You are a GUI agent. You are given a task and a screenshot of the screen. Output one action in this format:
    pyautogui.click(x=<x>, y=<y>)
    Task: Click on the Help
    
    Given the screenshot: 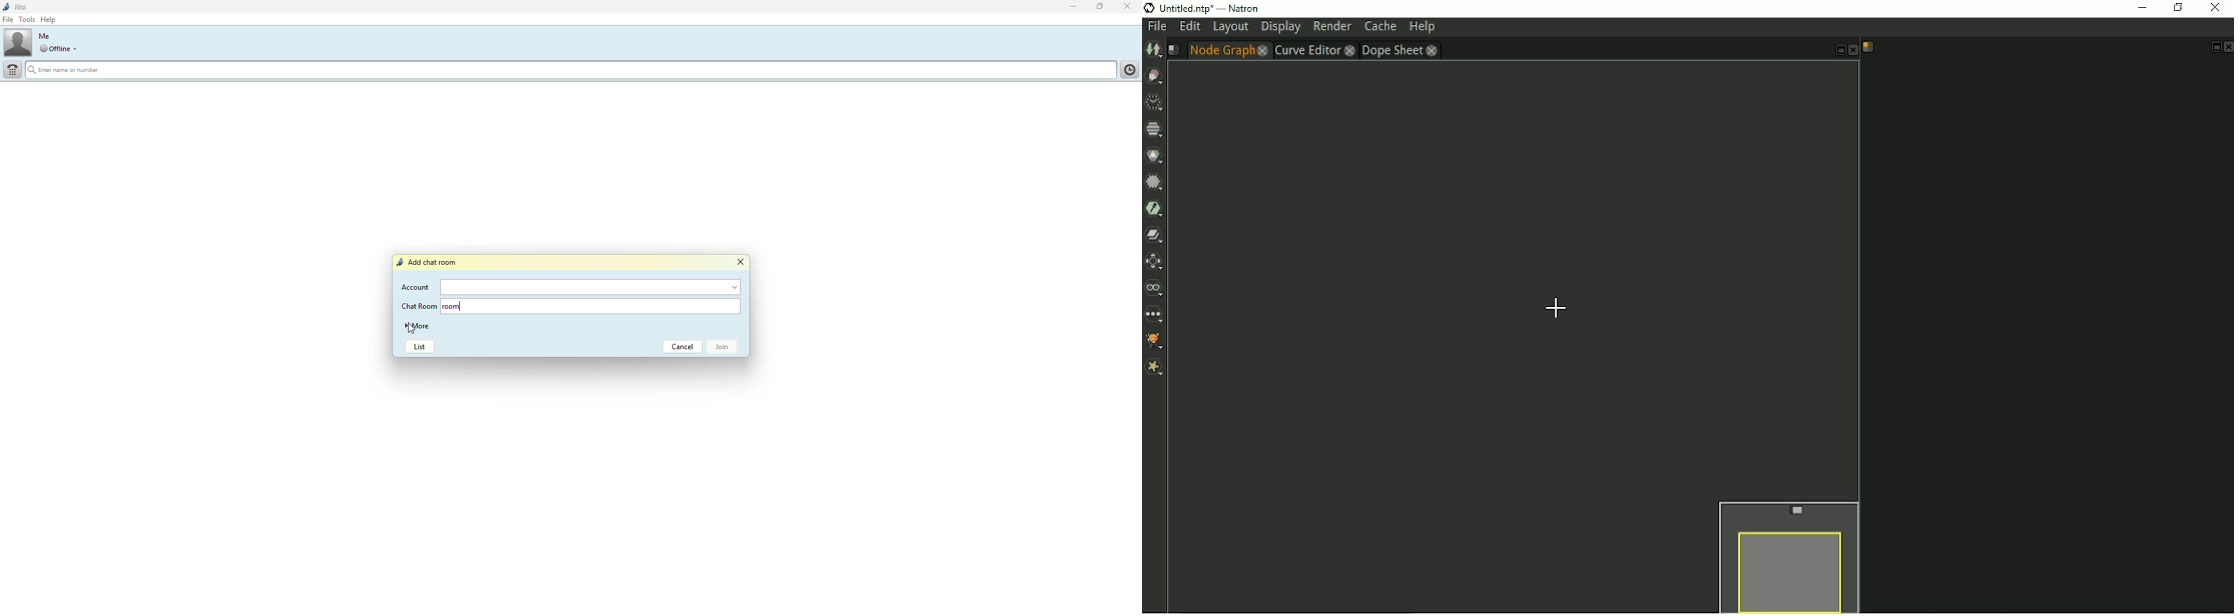 What is the action you would take?
    pyautogui.click(x=1421, y=27)
    